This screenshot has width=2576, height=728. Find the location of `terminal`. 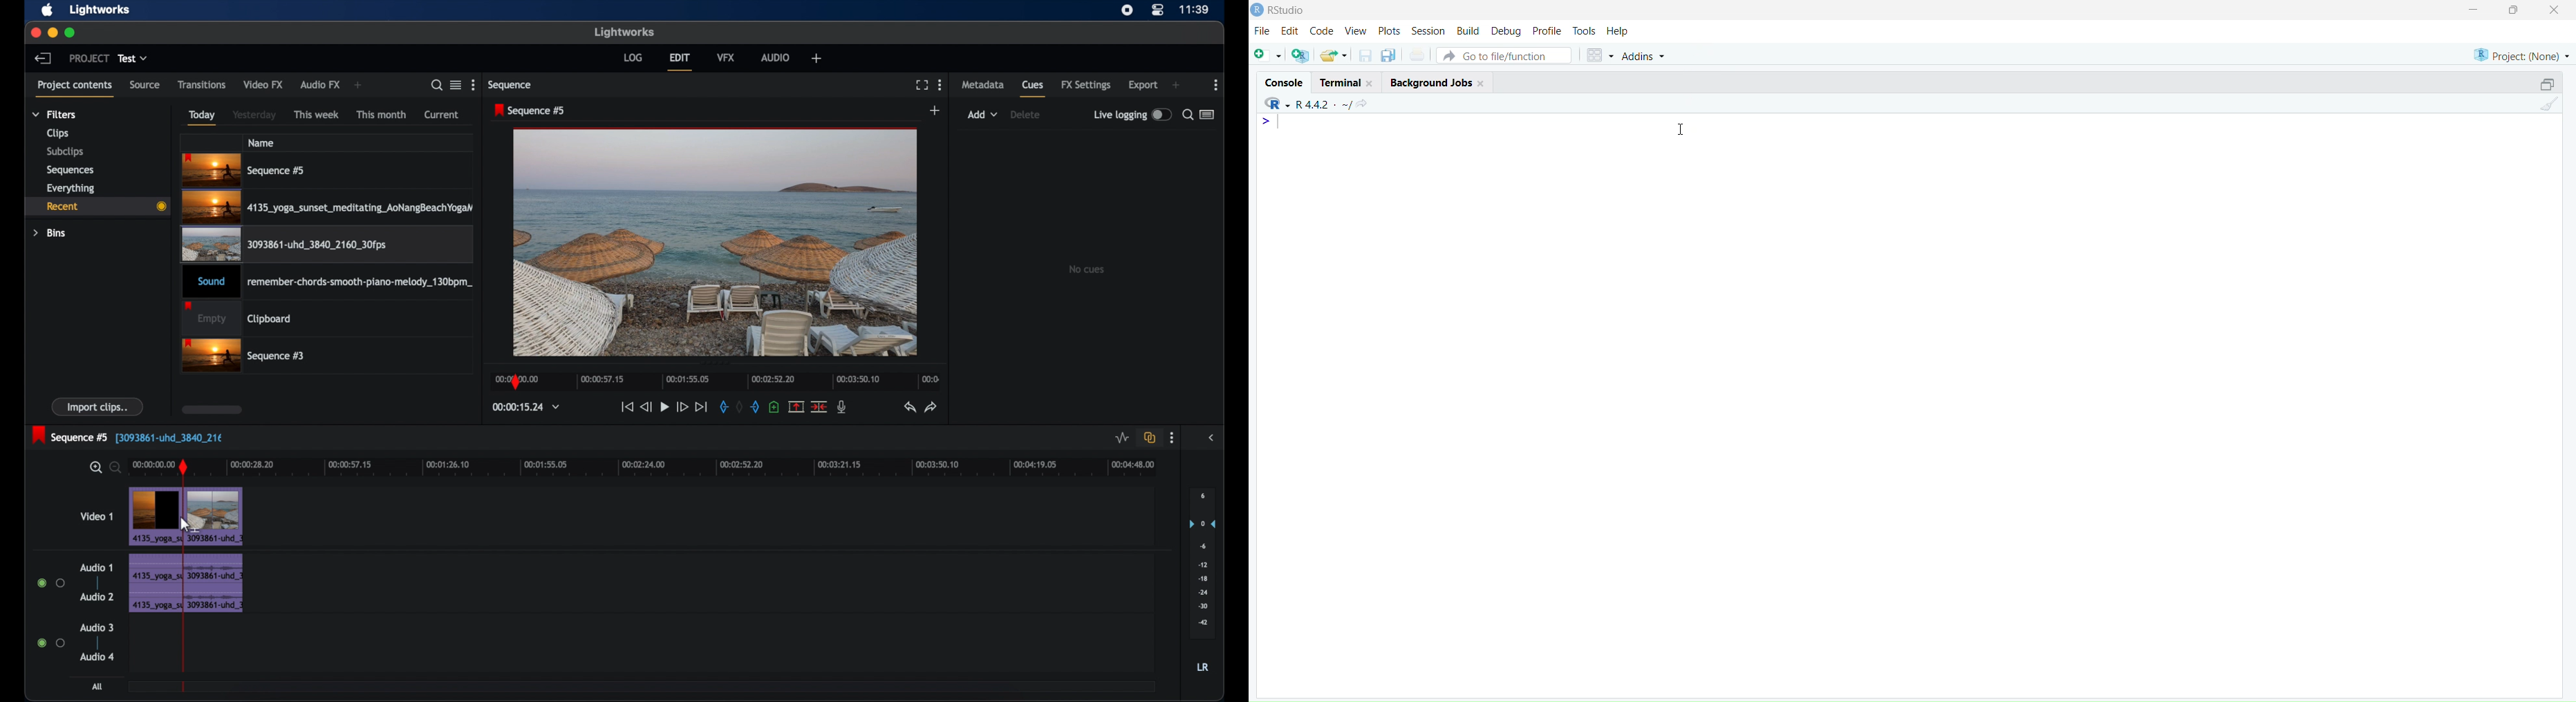

terminal is located at coordinates (1346, 82).